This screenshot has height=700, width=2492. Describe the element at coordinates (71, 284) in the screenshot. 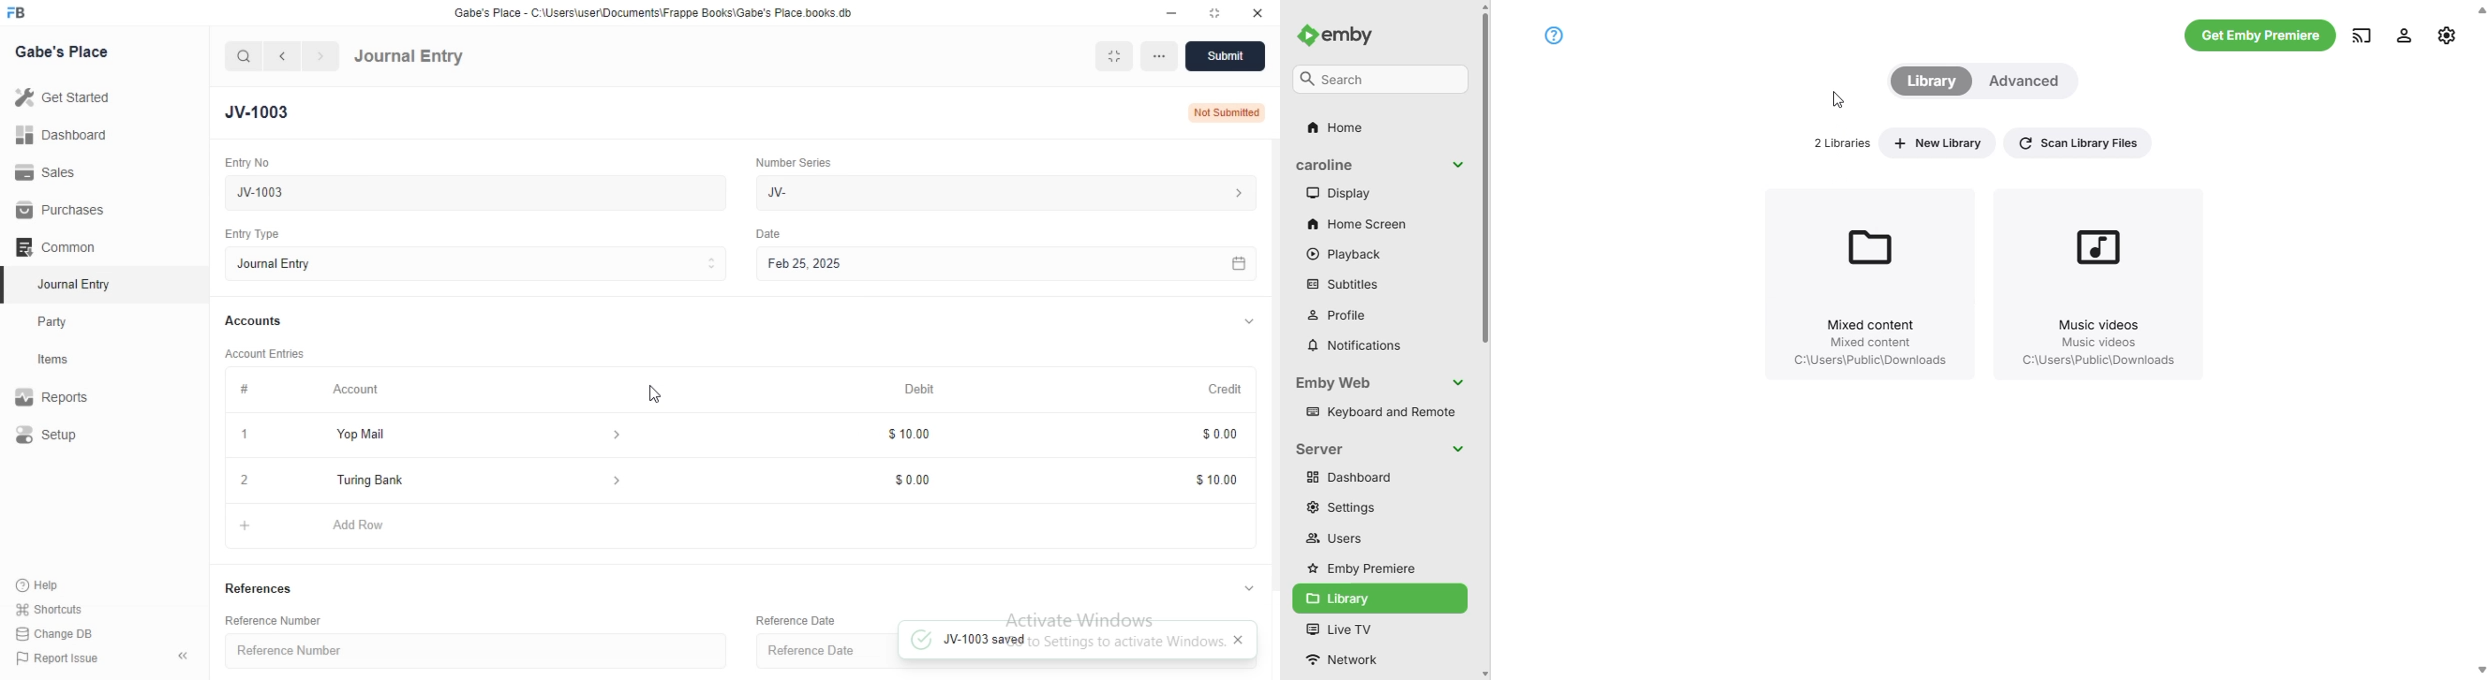

I see `Journal Entry` at that location.